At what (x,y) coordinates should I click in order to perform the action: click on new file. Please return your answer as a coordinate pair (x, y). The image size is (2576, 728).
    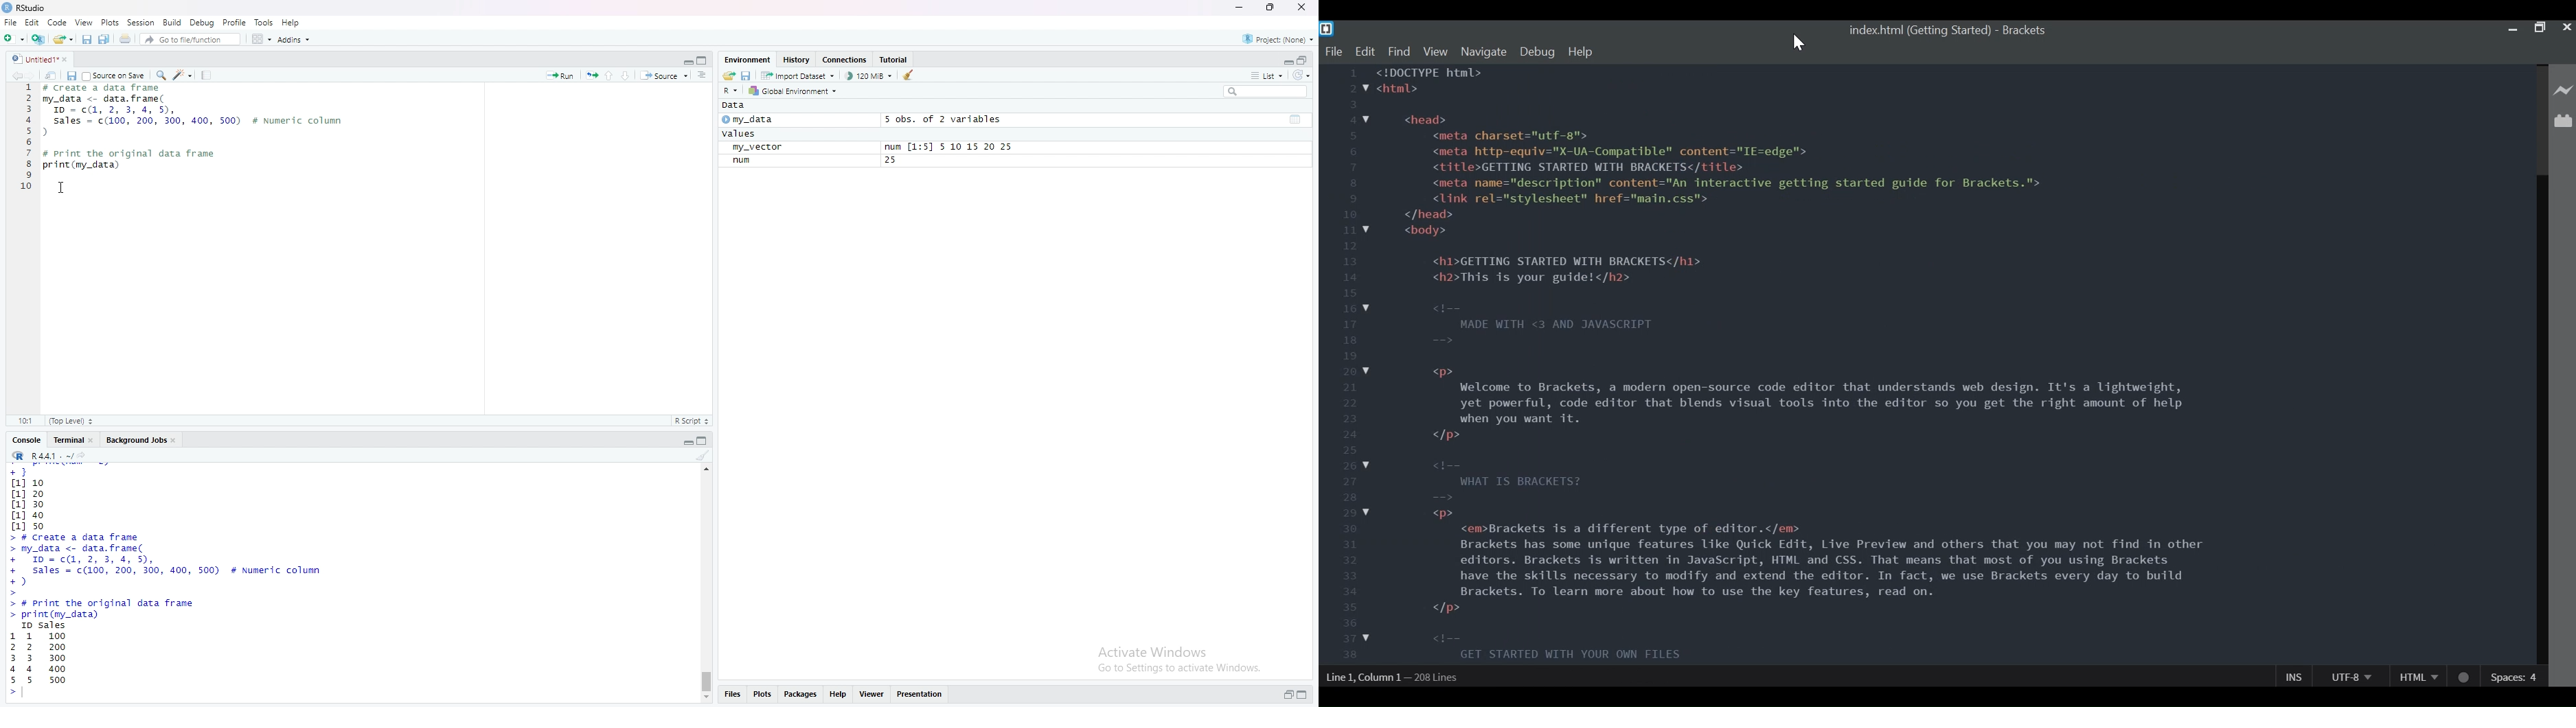
    Looking at the image, I should click on (13, 38).